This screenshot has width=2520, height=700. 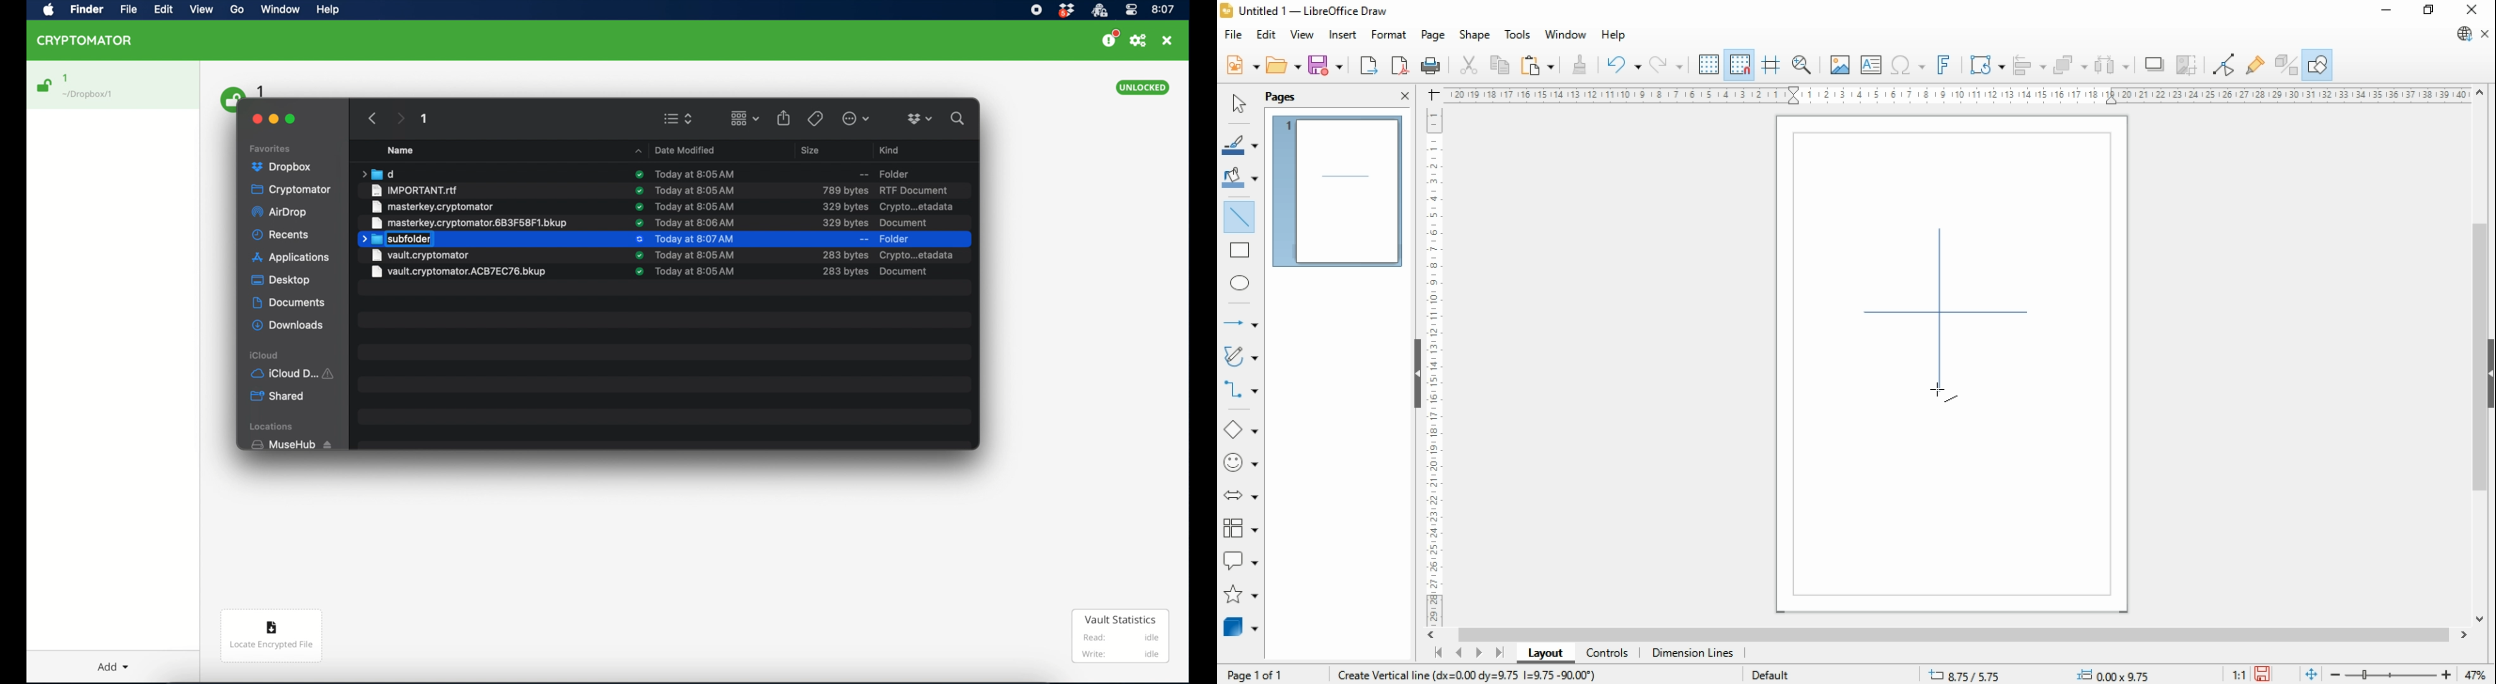 What do you see at coordinates (2237, 675) in the screenshot?
I see `1:1` at bounding box center [2237, 675].